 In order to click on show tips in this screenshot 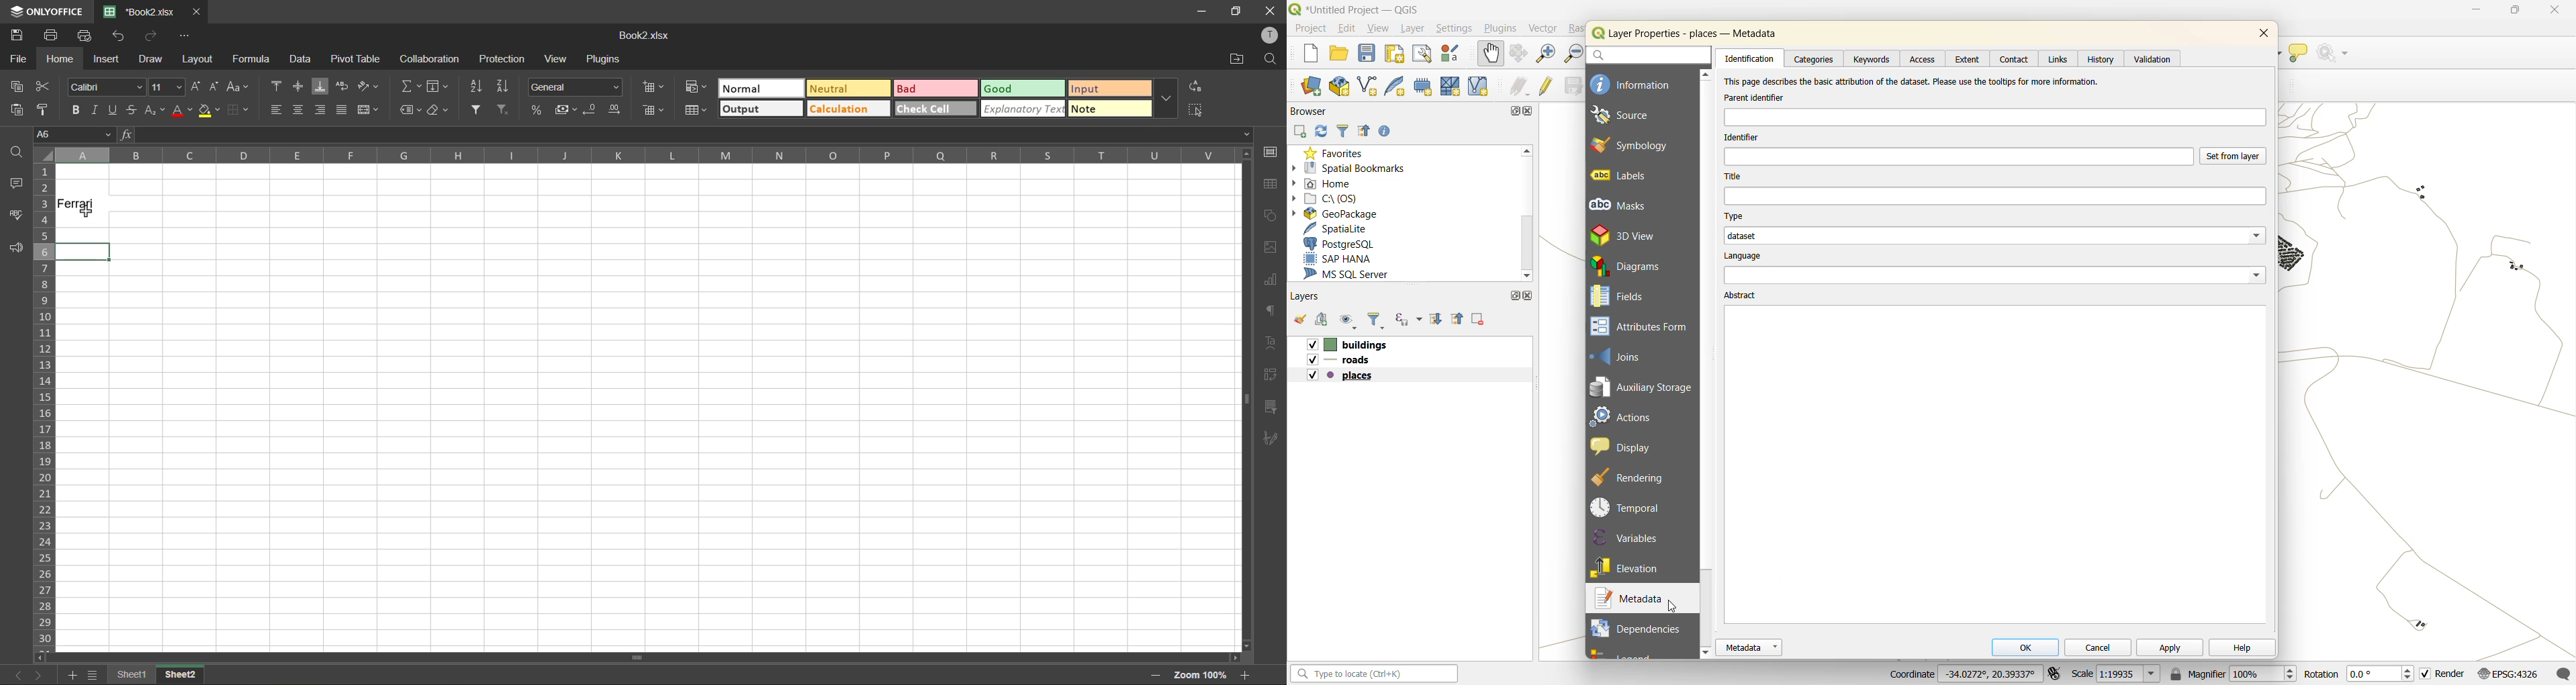, I will do `click(2299, 54)`.